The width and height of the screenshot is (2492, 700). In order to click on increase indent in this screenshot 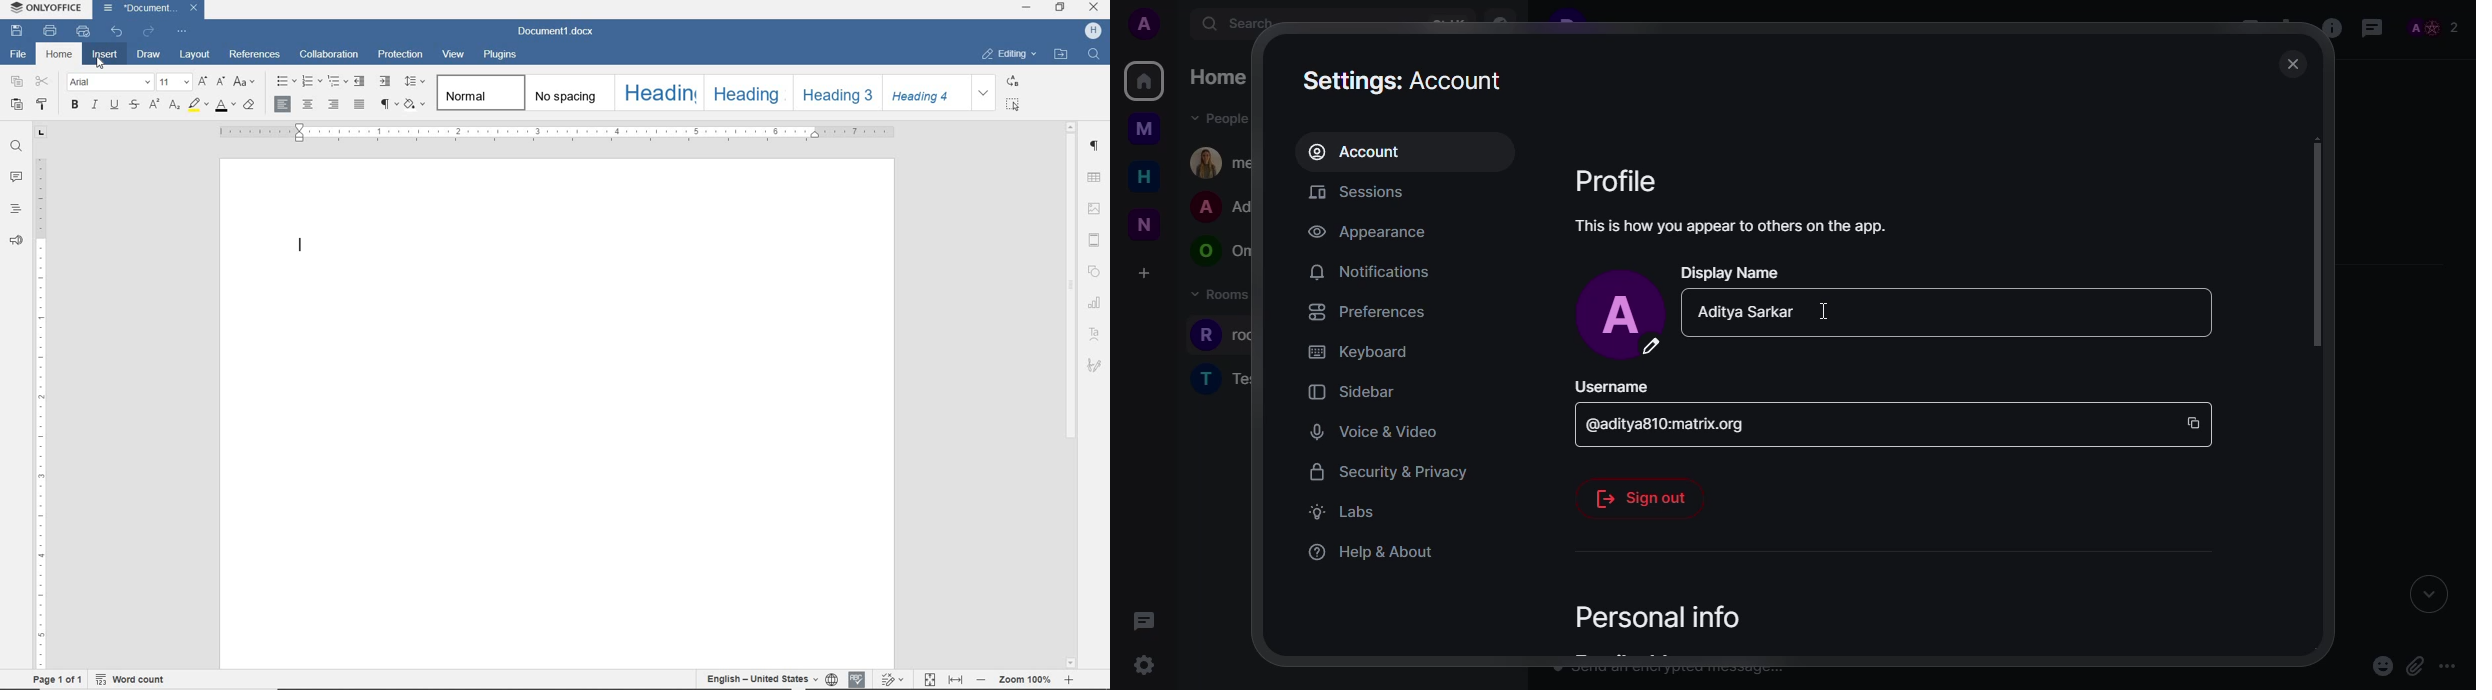, I will do `click(385, 81)`.